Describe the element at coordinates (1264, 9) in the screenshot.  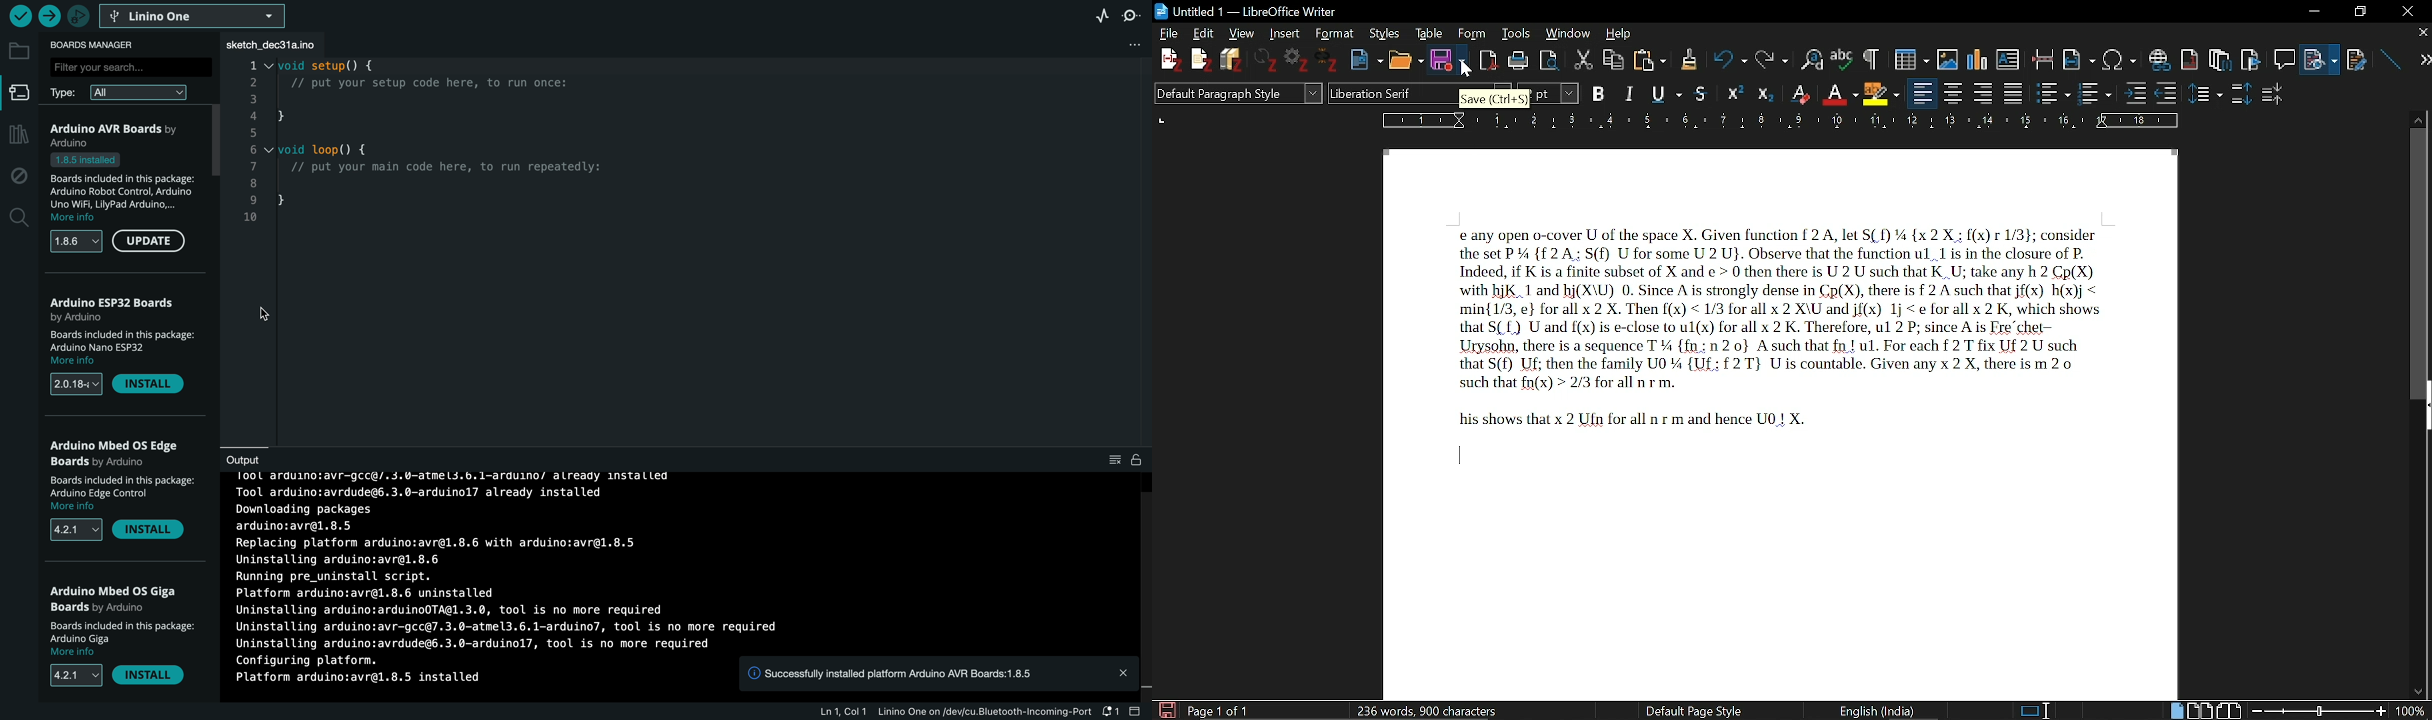
I see `Untitled - LibreOffice Writer` at that location.